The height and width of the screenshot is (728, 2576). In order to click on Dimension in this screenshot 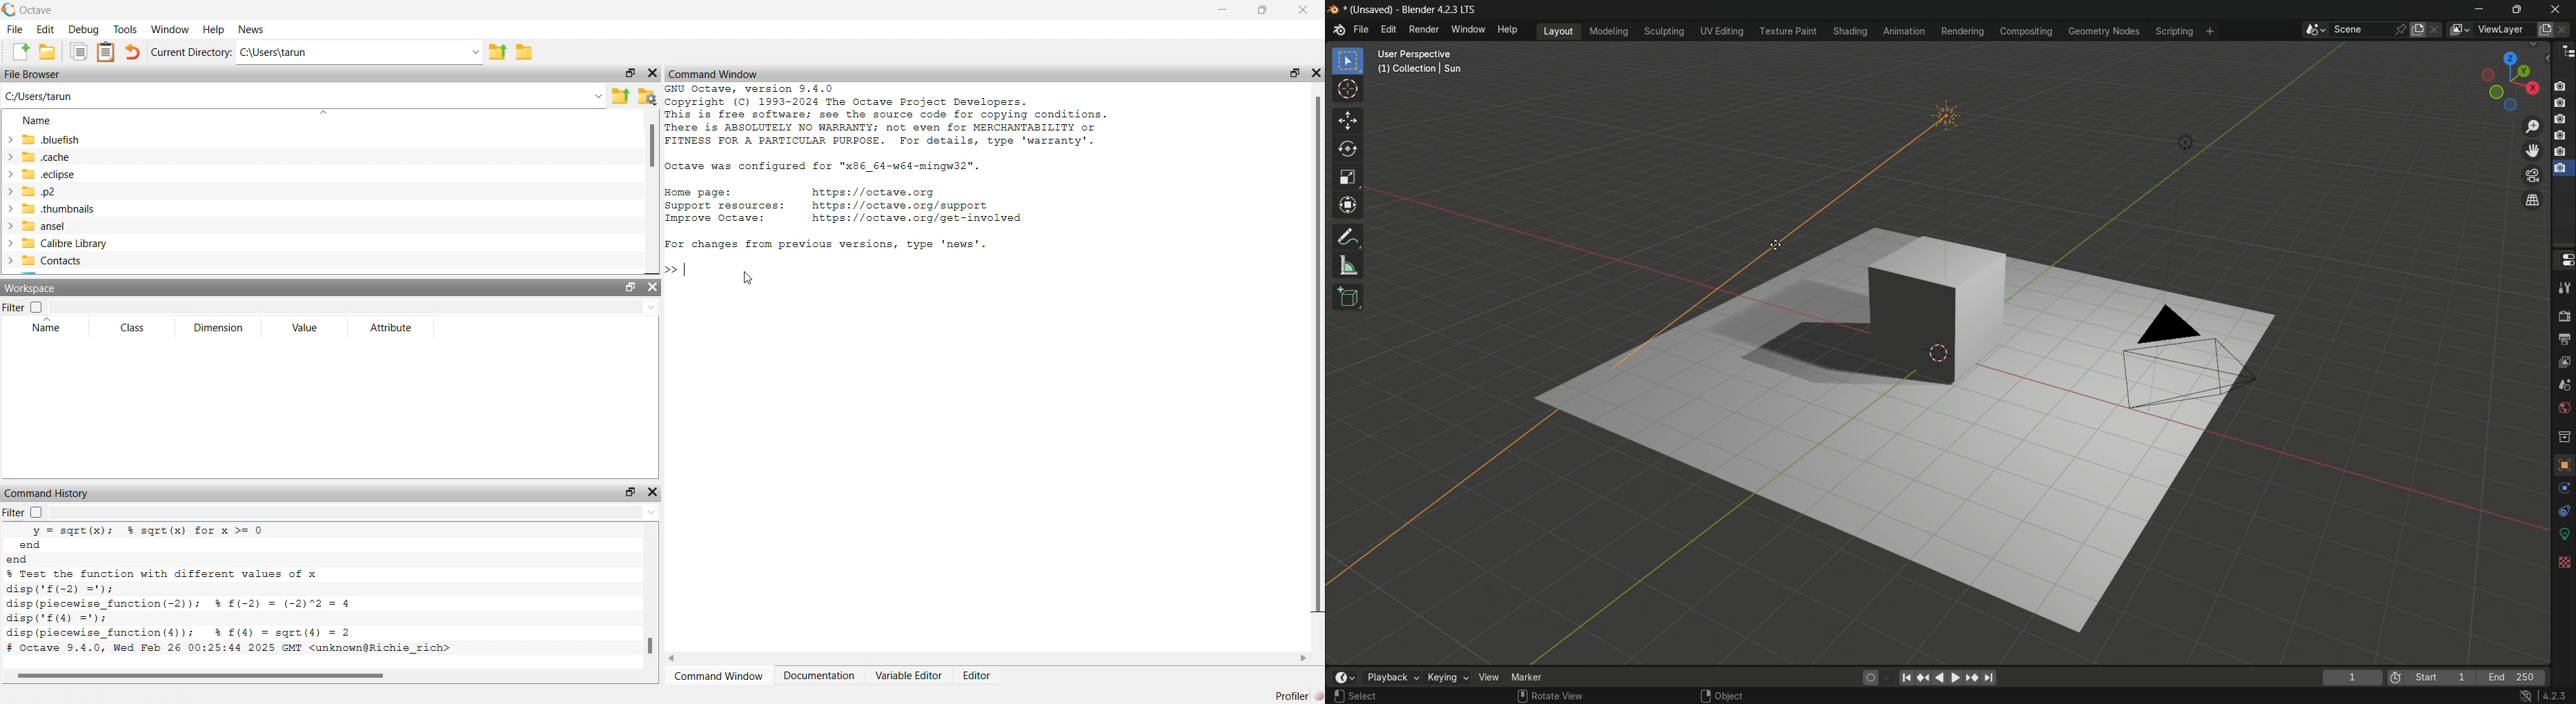, I will do `click(220, 327)`.